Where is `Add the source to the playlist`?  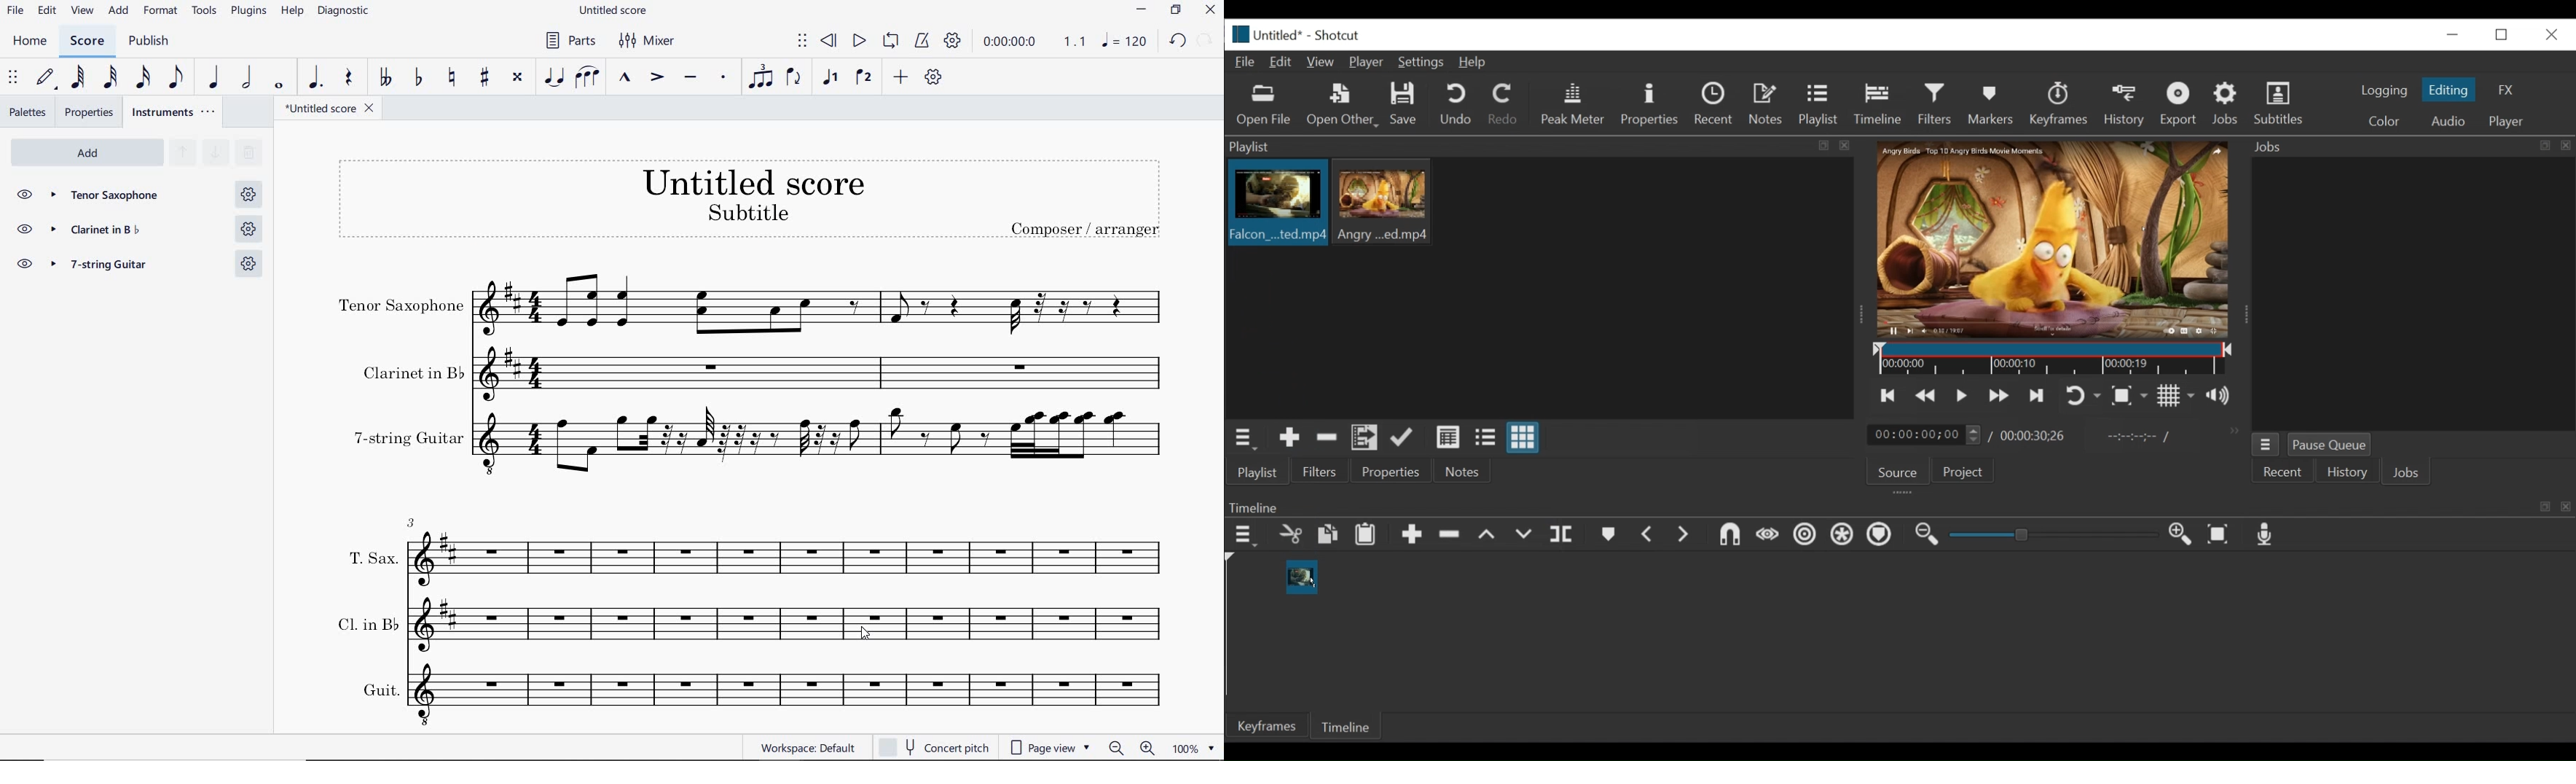
Add the source to the playlist is located at coordinates (1288, 440).